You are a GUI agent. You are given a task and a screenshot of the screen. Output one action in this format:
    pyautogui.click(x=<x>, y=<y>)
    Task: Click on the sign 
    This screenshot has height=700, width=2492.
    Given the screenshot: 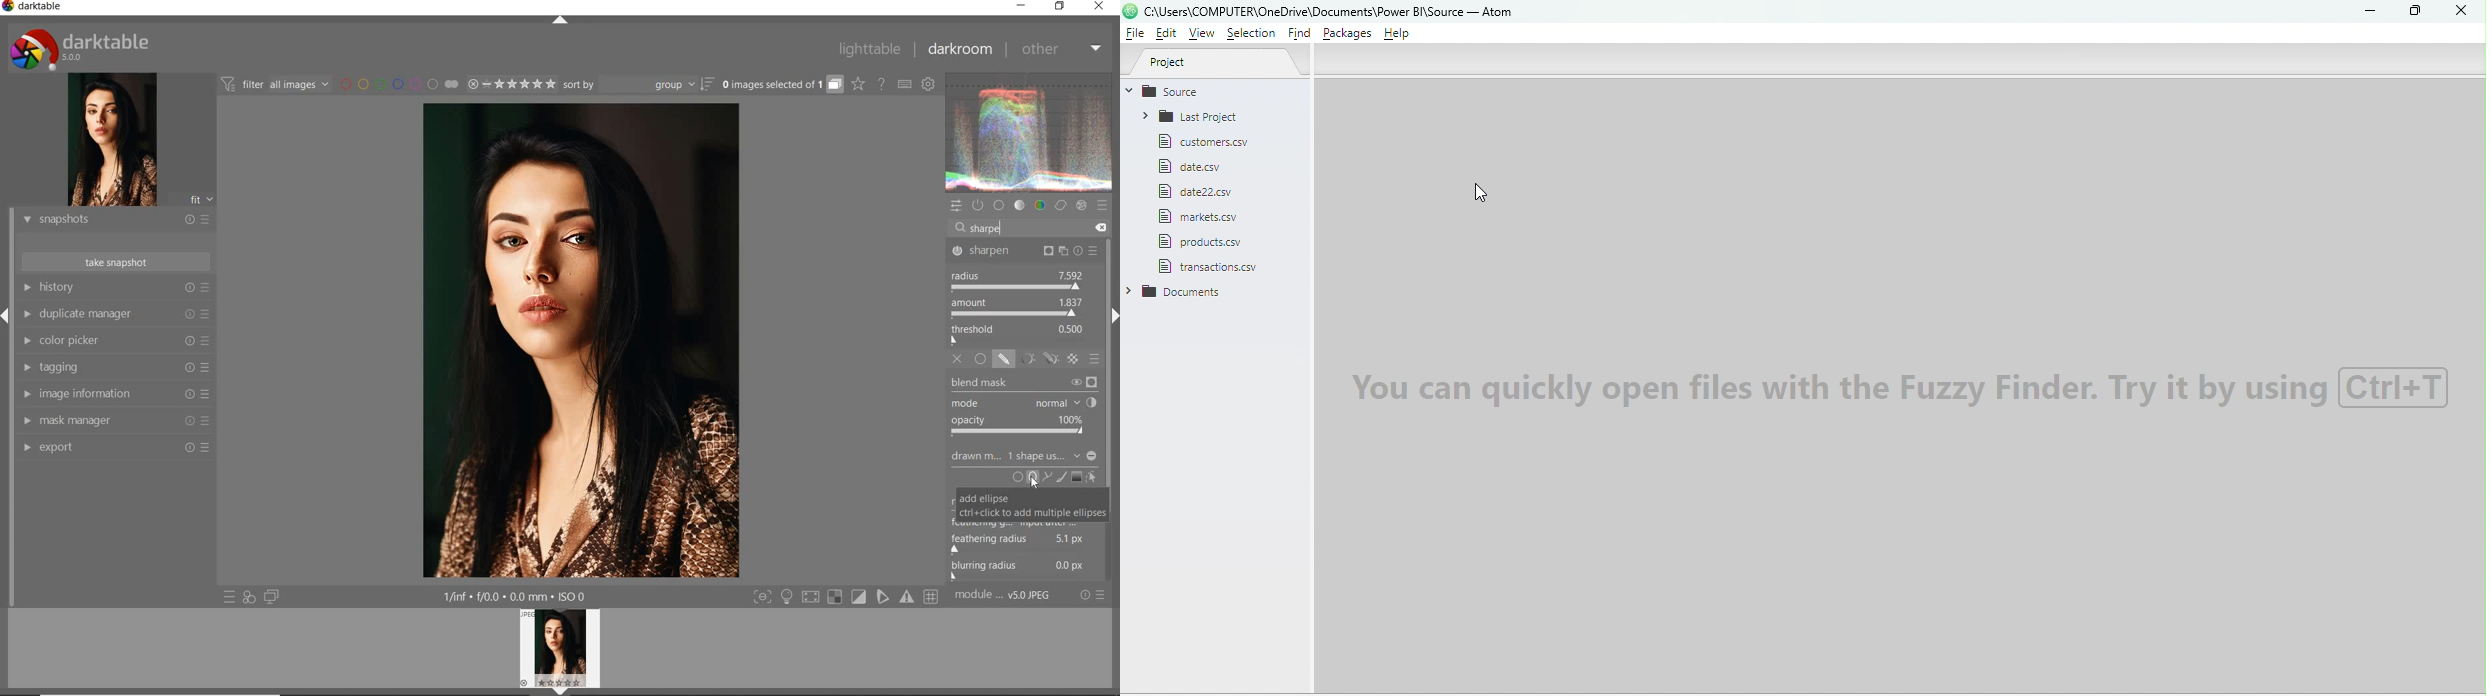 What is the action you would take?
    pyautogui.click(x=934, y=598)
    